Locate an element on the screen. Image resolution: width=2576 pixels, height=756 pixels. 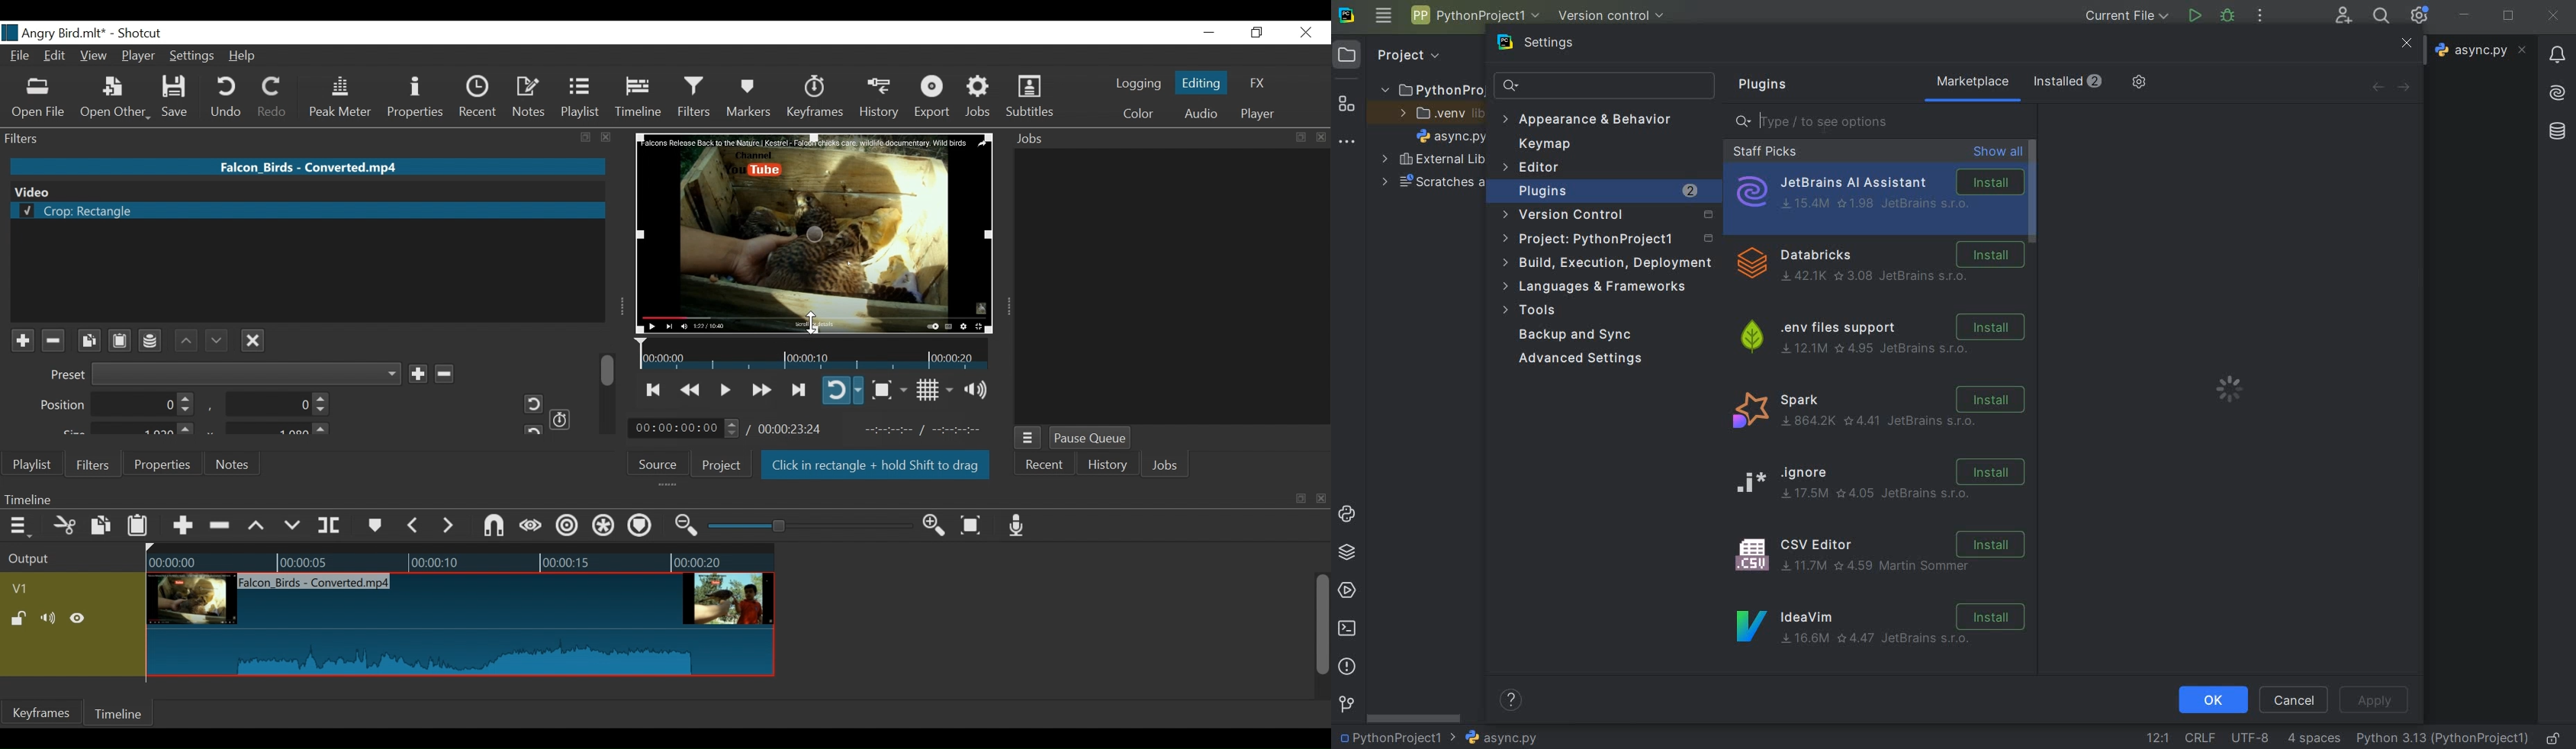
Notes is located at coordinates (234, 464).